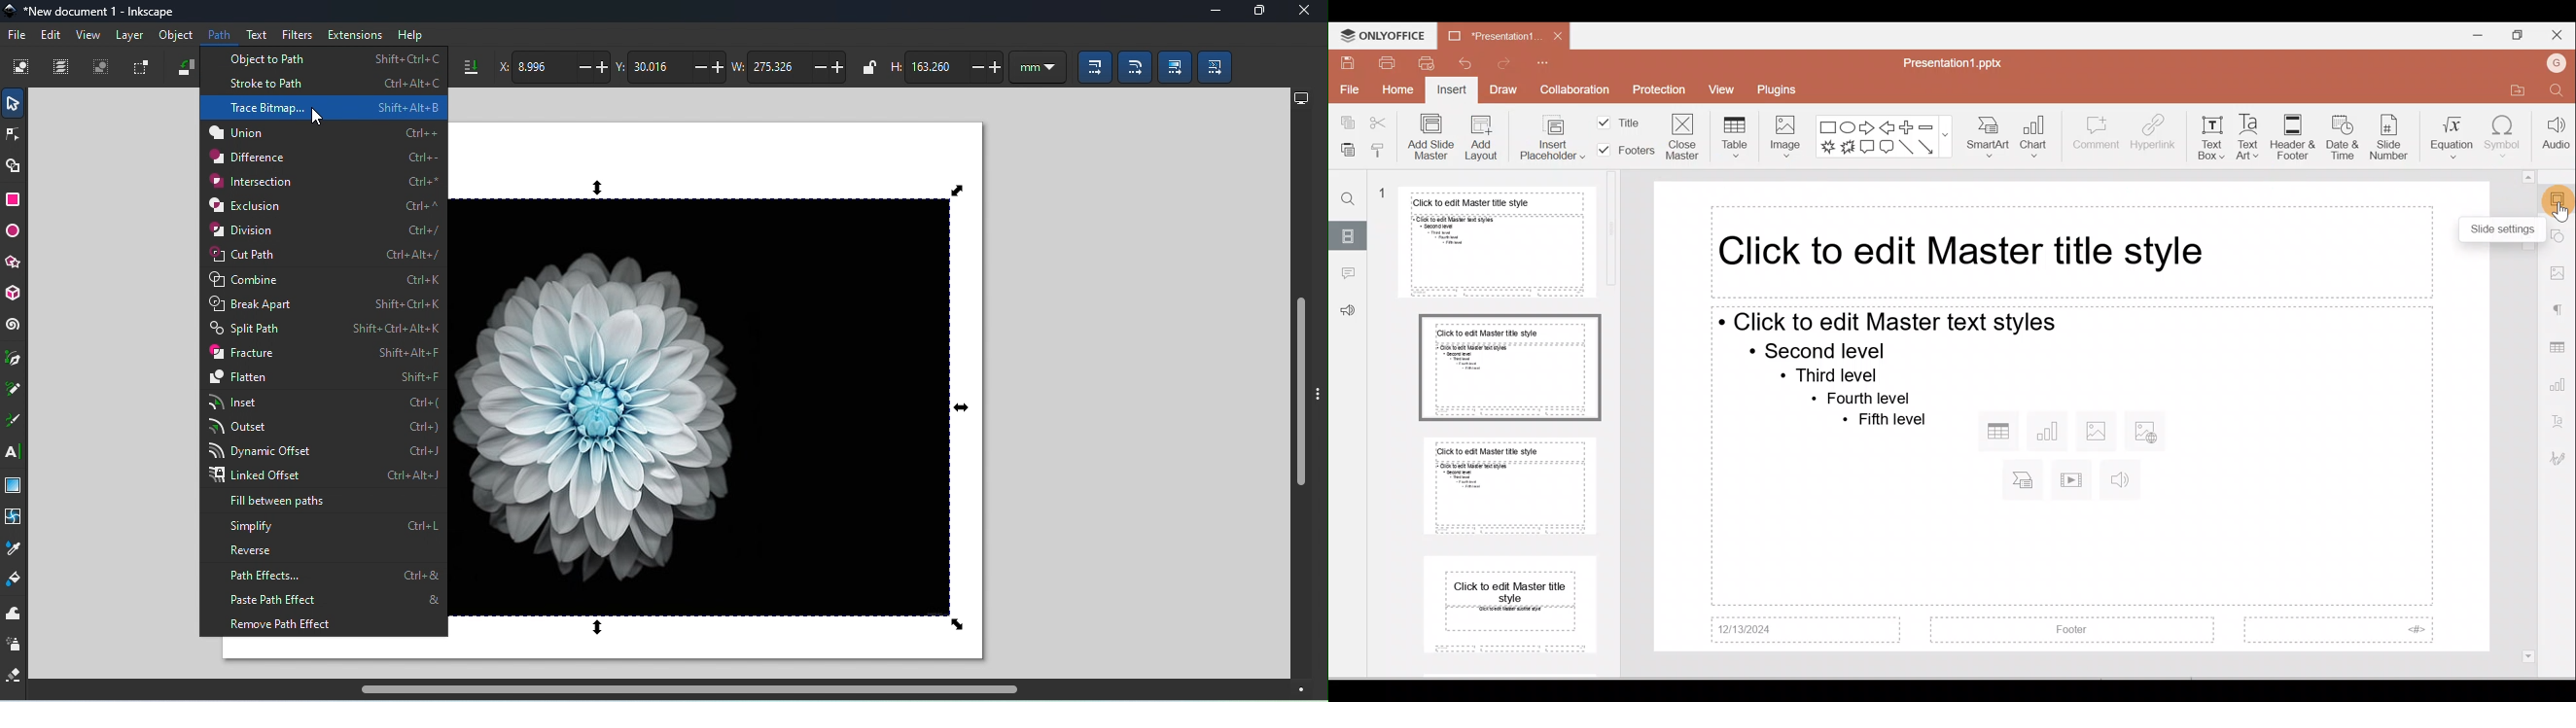  Describe the element at coordinates (2500, 231) in the screenshot. I see `` at that location.